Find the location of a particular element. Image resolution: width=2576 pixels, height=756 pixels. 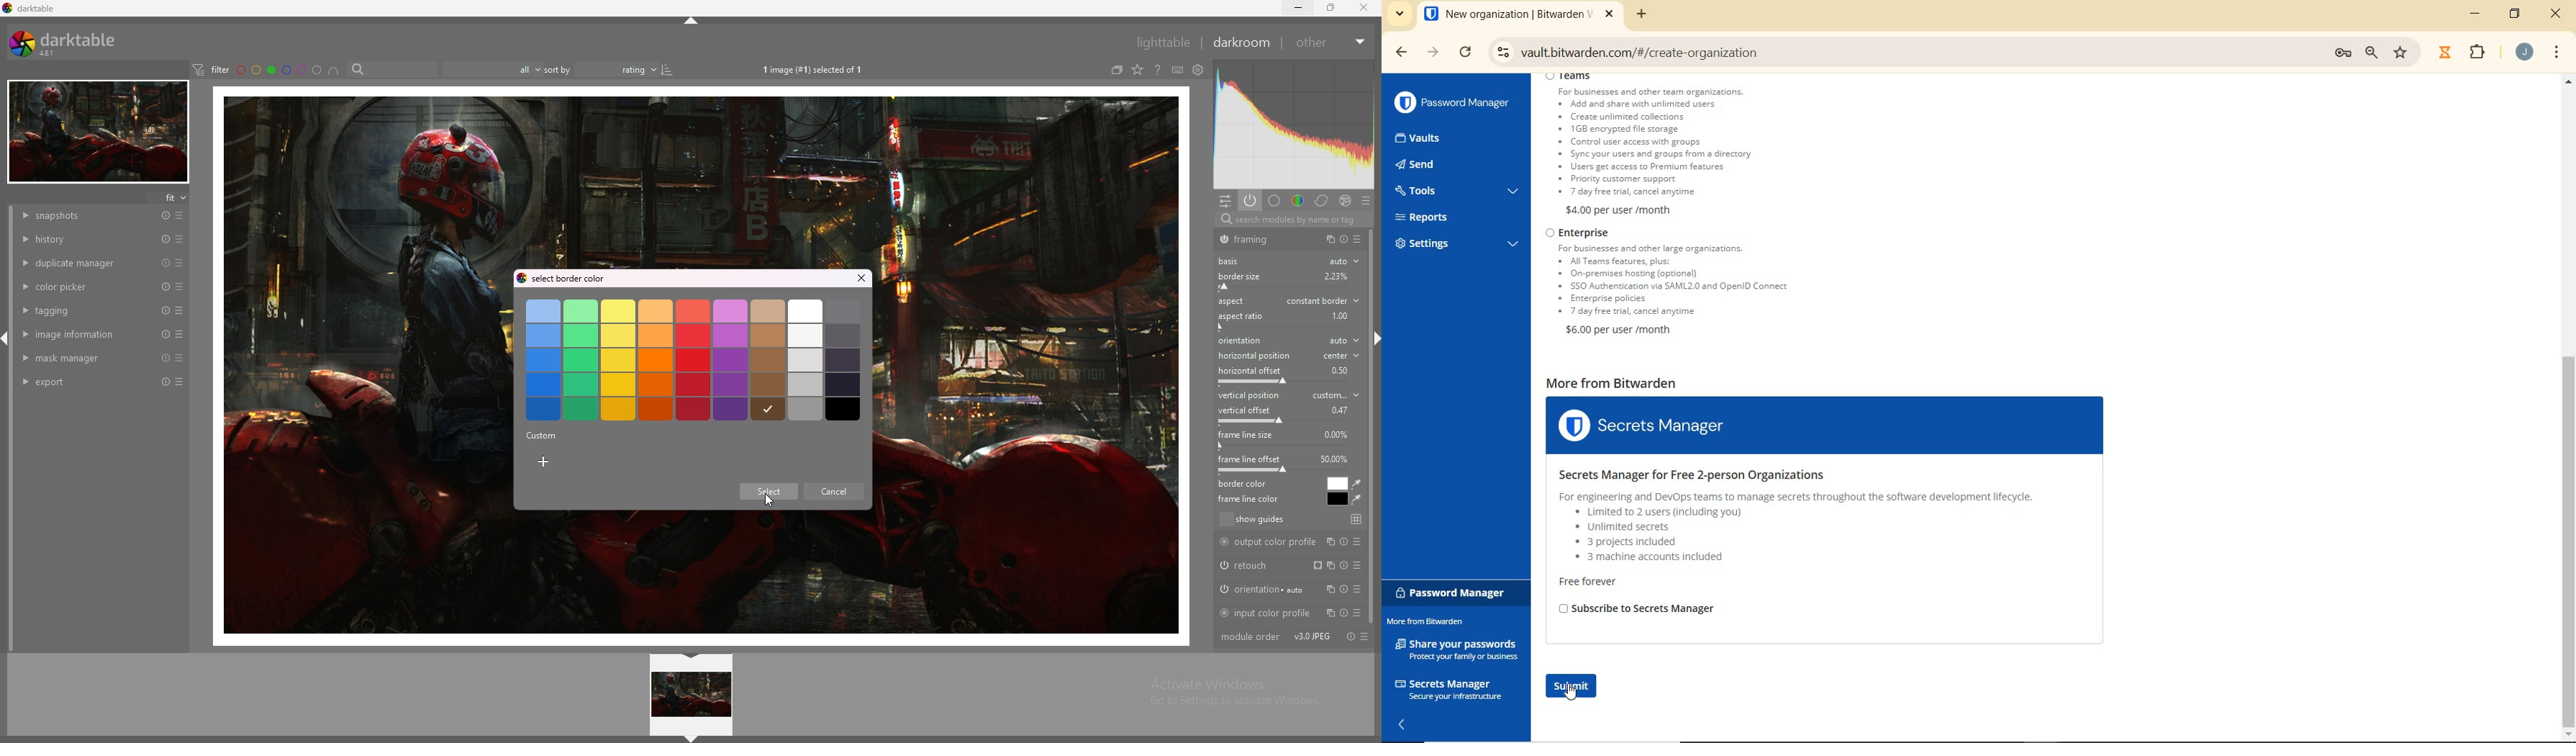

LF ——
For businesses and other team organizations.
+ Add and share with unlimited users
+ Create unlimited collections
+ 1GB encrypted file storage
+ Control user access with groups
+ Sync your users and groups from a directory
+ Users get access to Premium features
+ Priority customer support
+ 7 dayfree tral, cancel anytime
$4.00 per user /month
© Enterprise
For businesses and other large organizations.
«All Teams features, plus:
+ On-premises hosting (optional)
+ 550 Authentication via SAML2.0 and OpeniD Connect
+ Enterprise policies
+ 7 dayfree tral, cancel anytime
$6.00 per user /month is located at coordinates (1680, 210).